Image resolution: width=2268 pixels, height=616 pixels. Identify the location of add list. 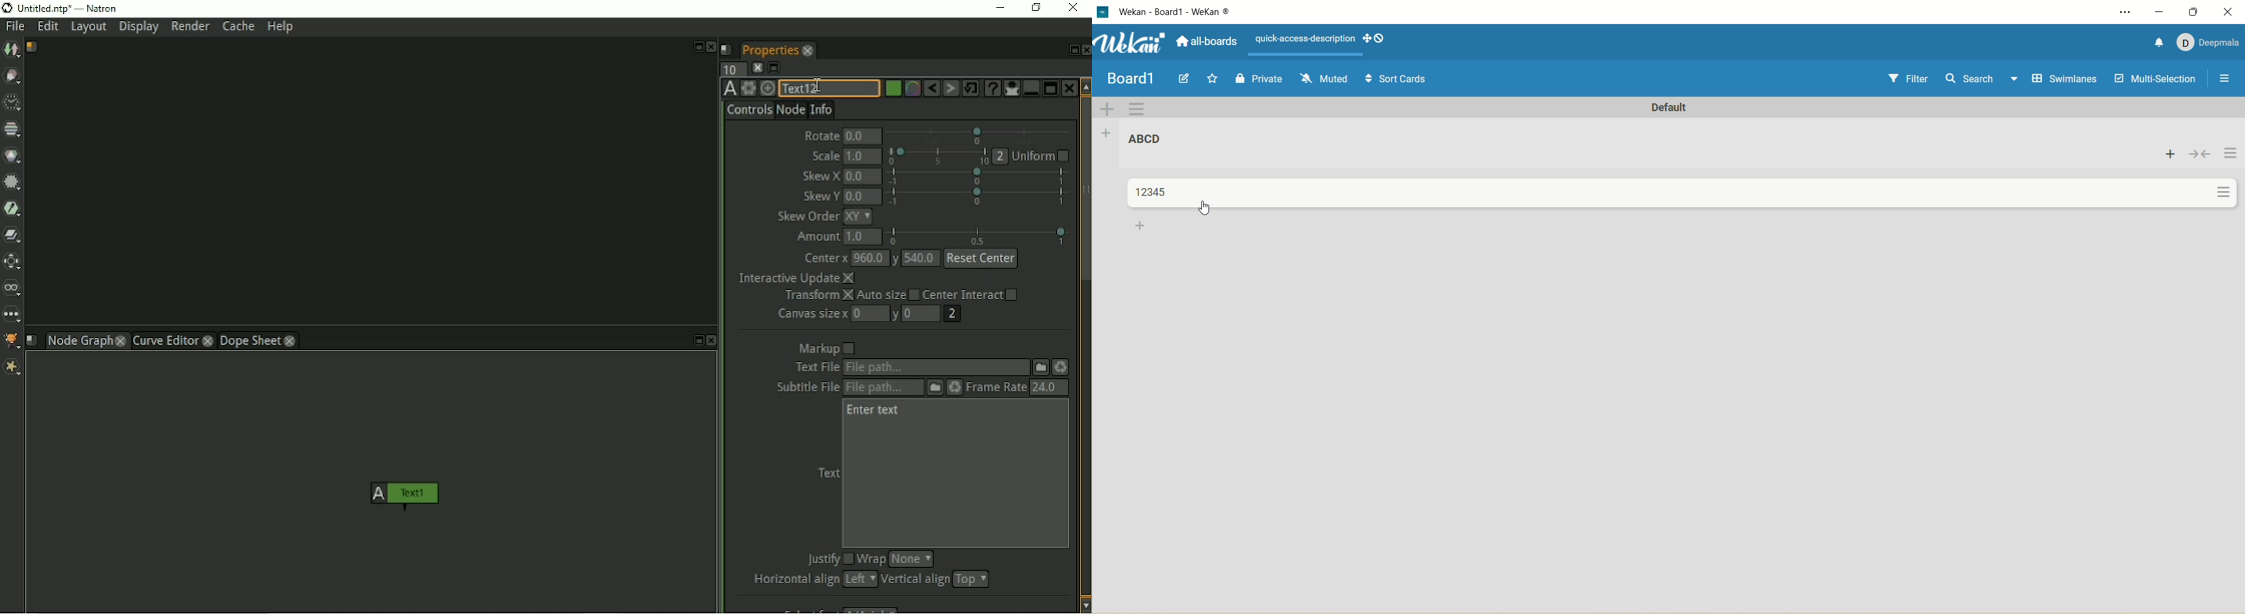
(1109, 132).